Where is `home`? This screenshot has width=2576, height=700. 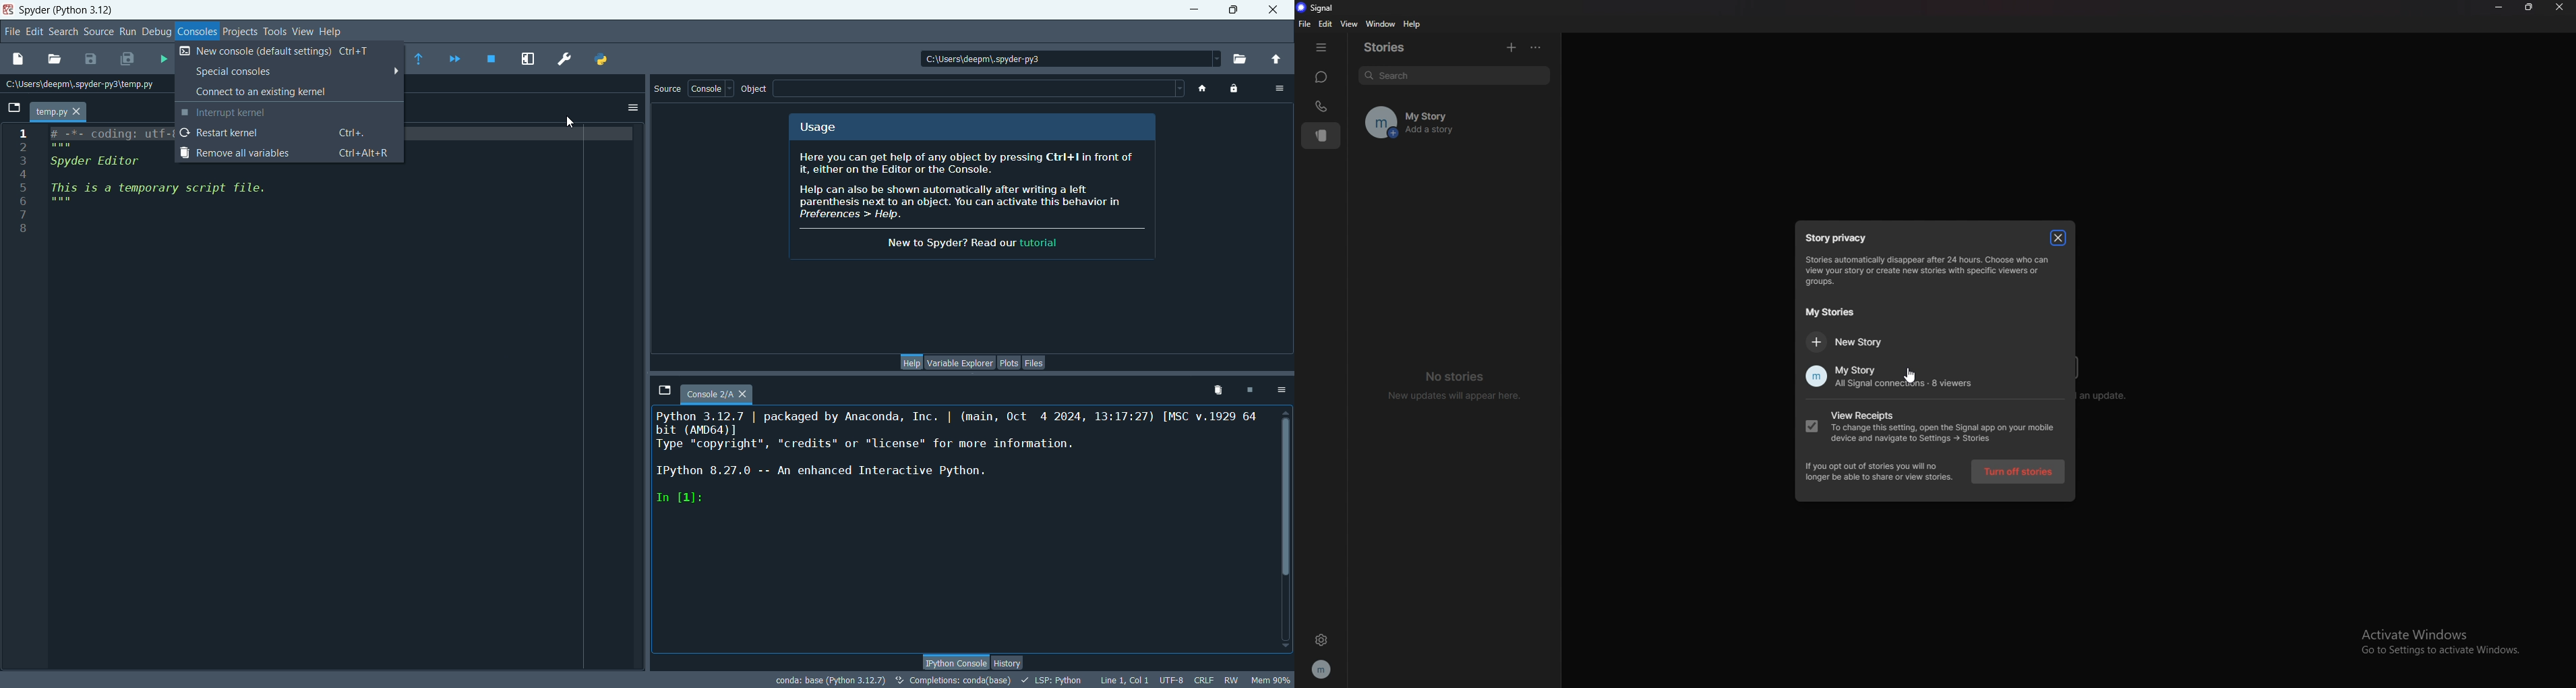 home is located at coordinates (1204, 88).